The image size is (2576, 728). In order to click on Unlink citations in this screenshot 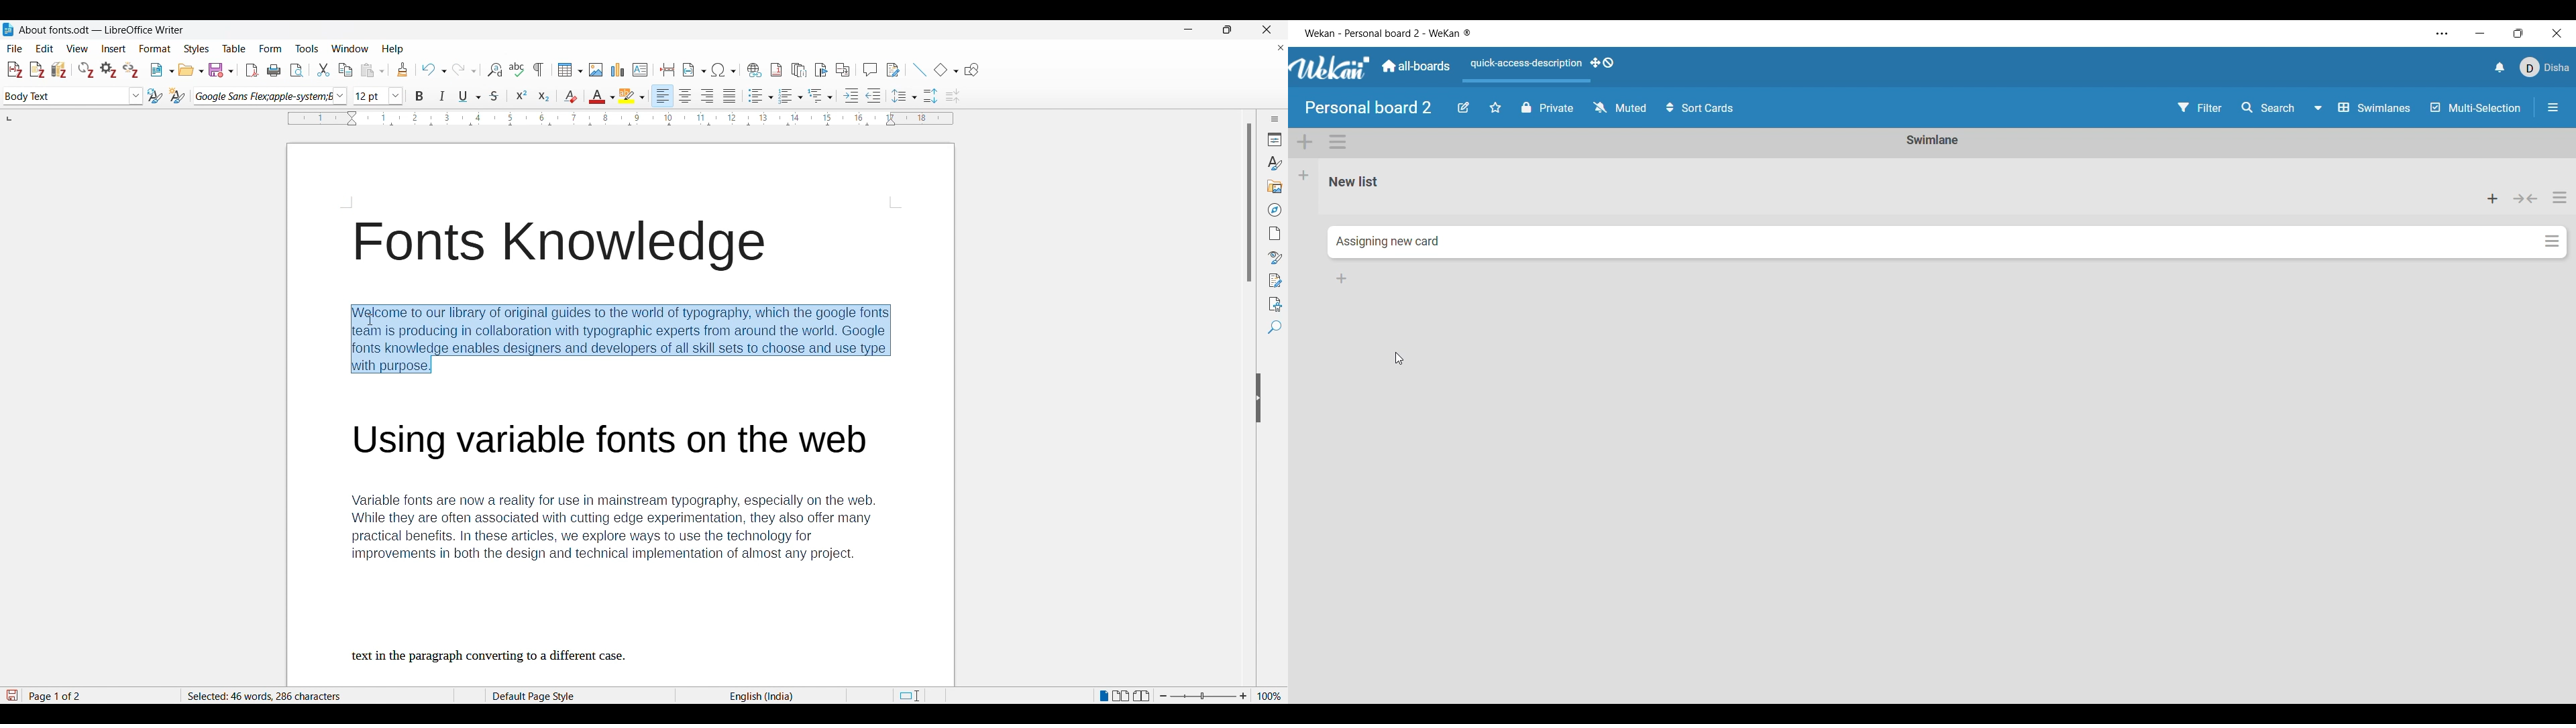, I will do `click(131, 69)`.